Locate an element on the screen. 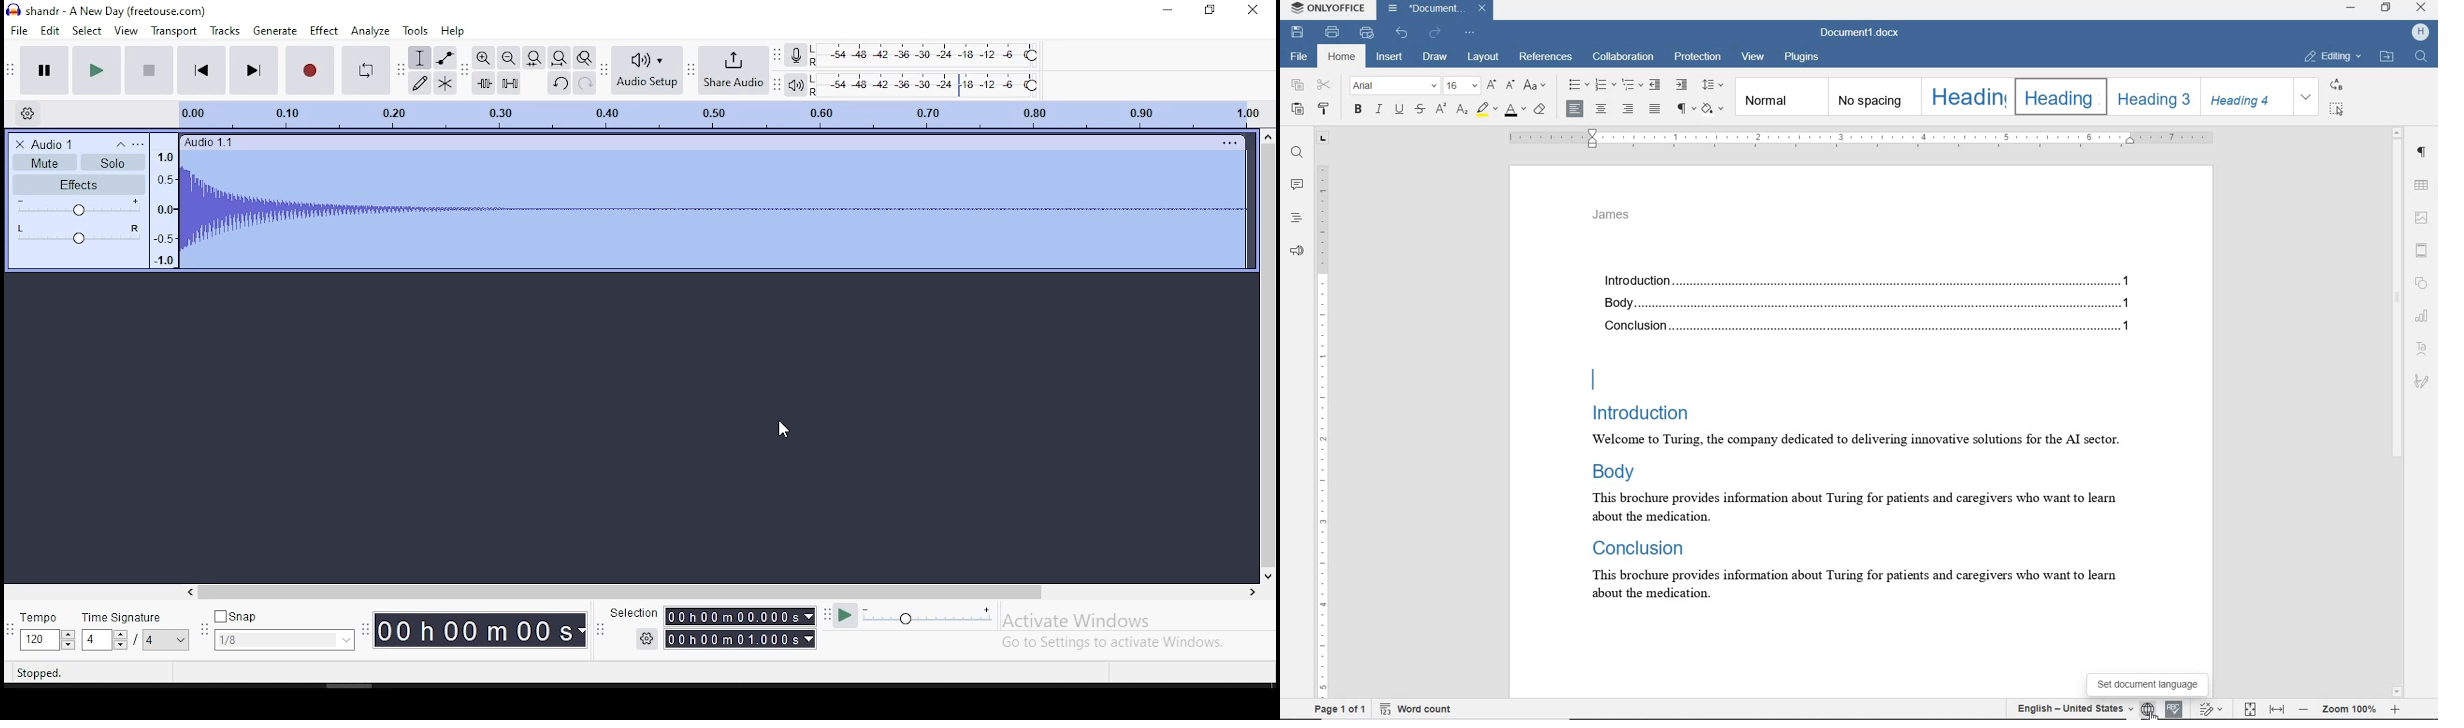  zoom out is located at coordinates (508, 58).